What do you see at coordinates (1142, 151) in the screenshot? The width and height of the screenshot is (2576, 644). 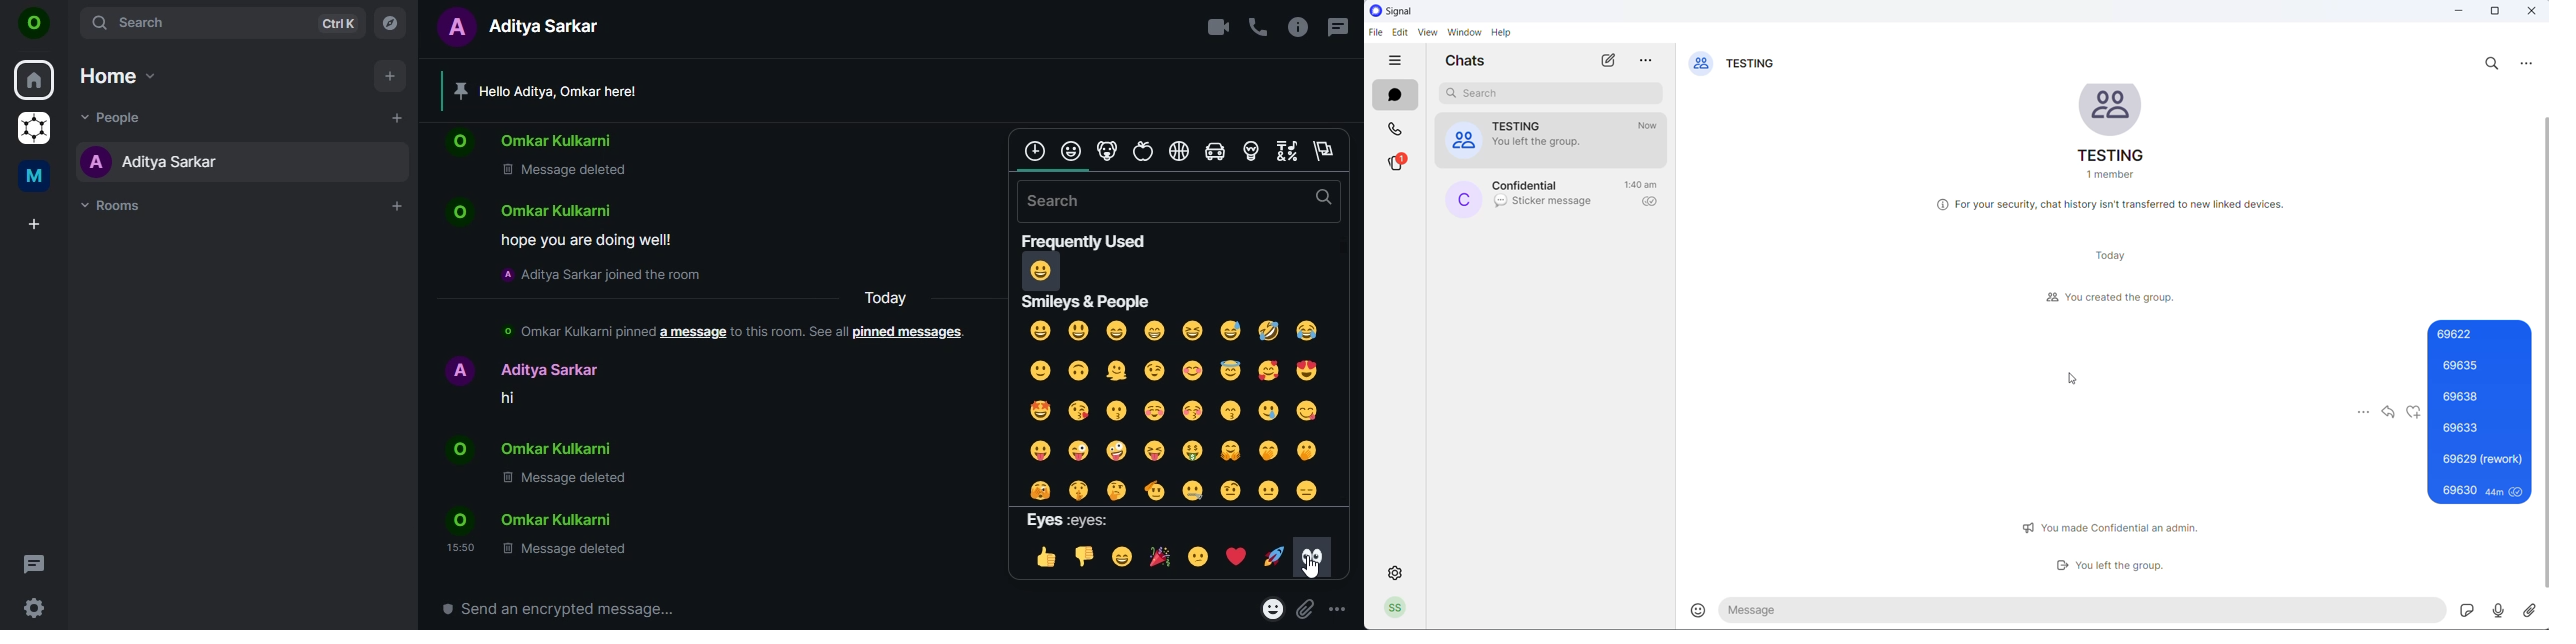 I see `food and fruits` at bounding box center [1142, 151].